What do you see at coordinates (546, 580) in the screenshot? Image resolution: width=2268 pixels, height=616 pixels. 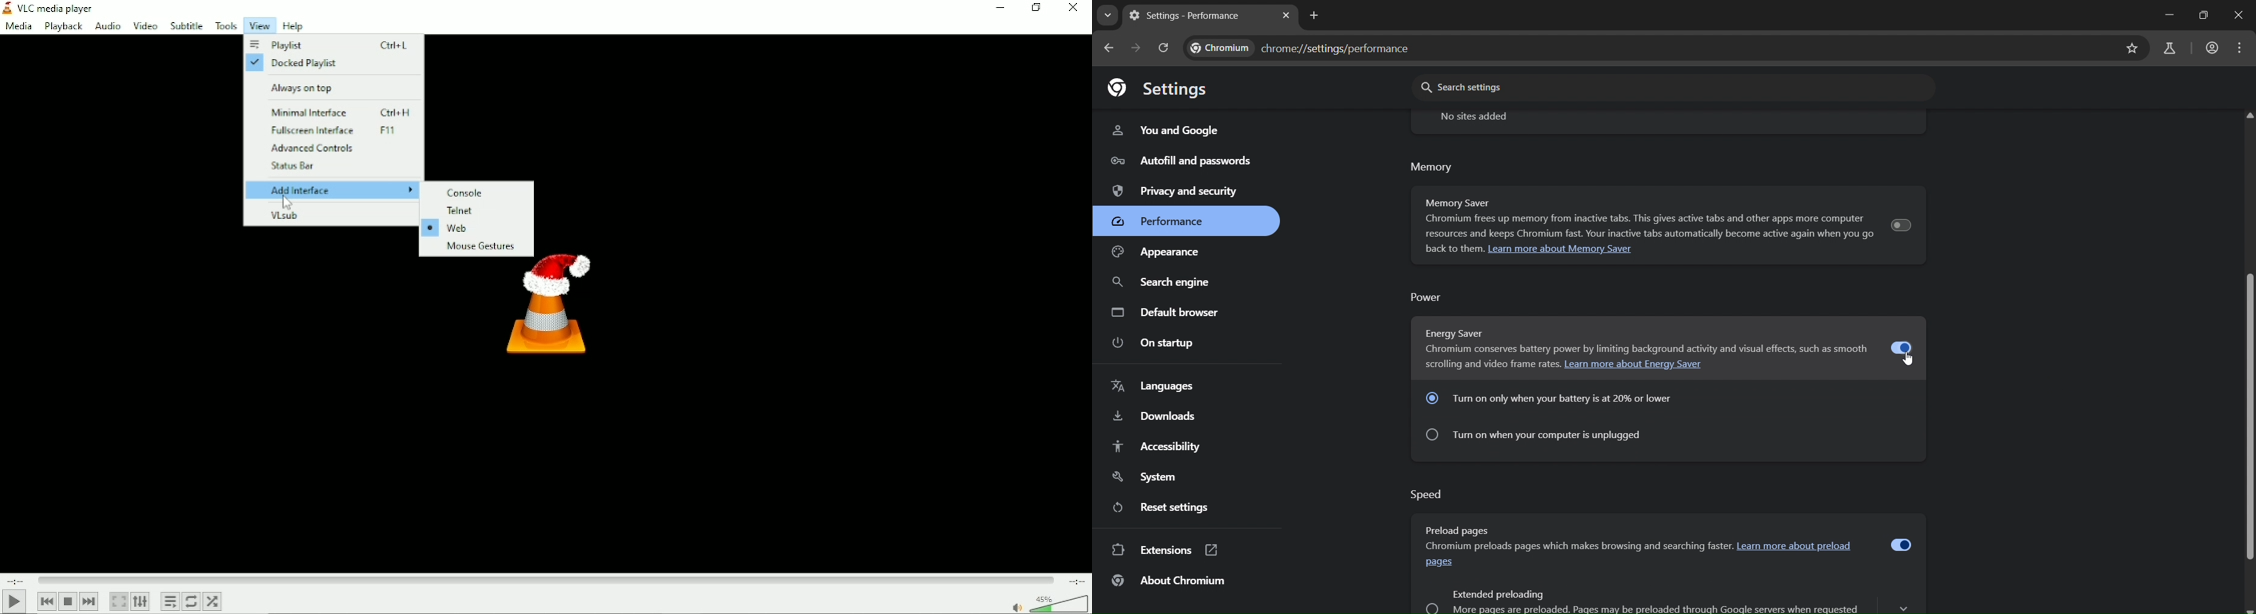 I see `Play duration` at bounding box center [546, 580].